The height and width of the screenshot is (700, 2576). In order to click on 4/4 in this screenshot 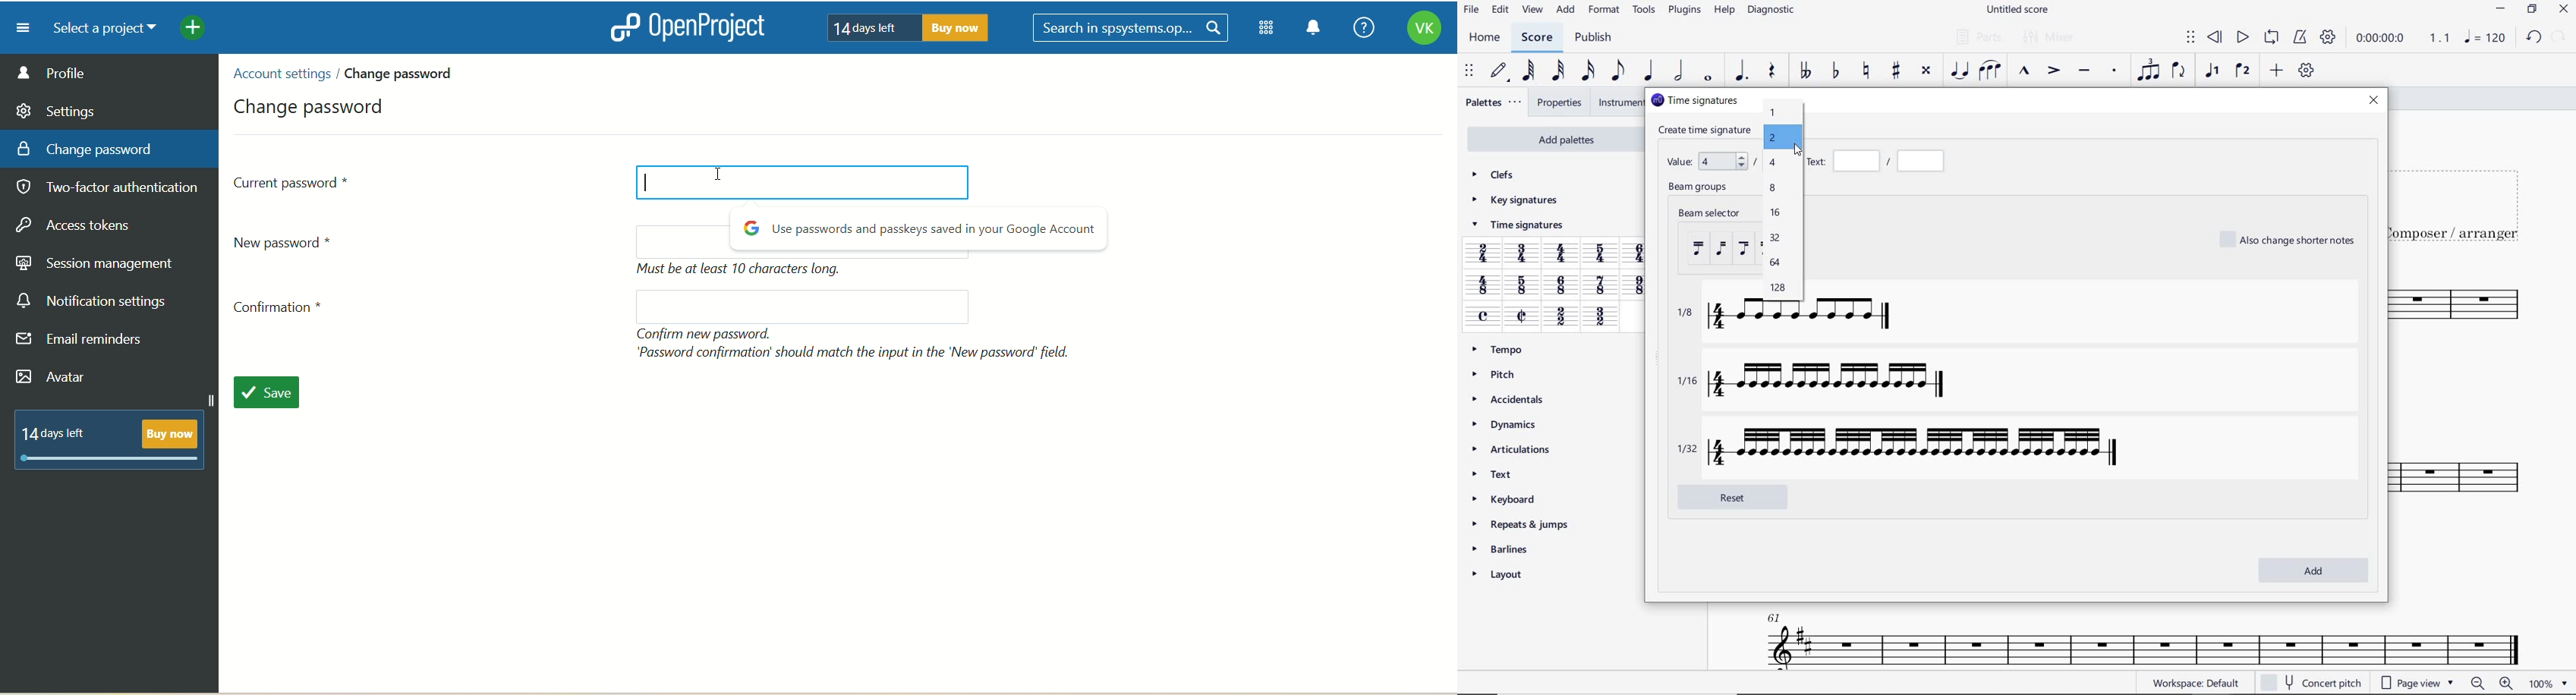, I will do `click(1563, 255)`.